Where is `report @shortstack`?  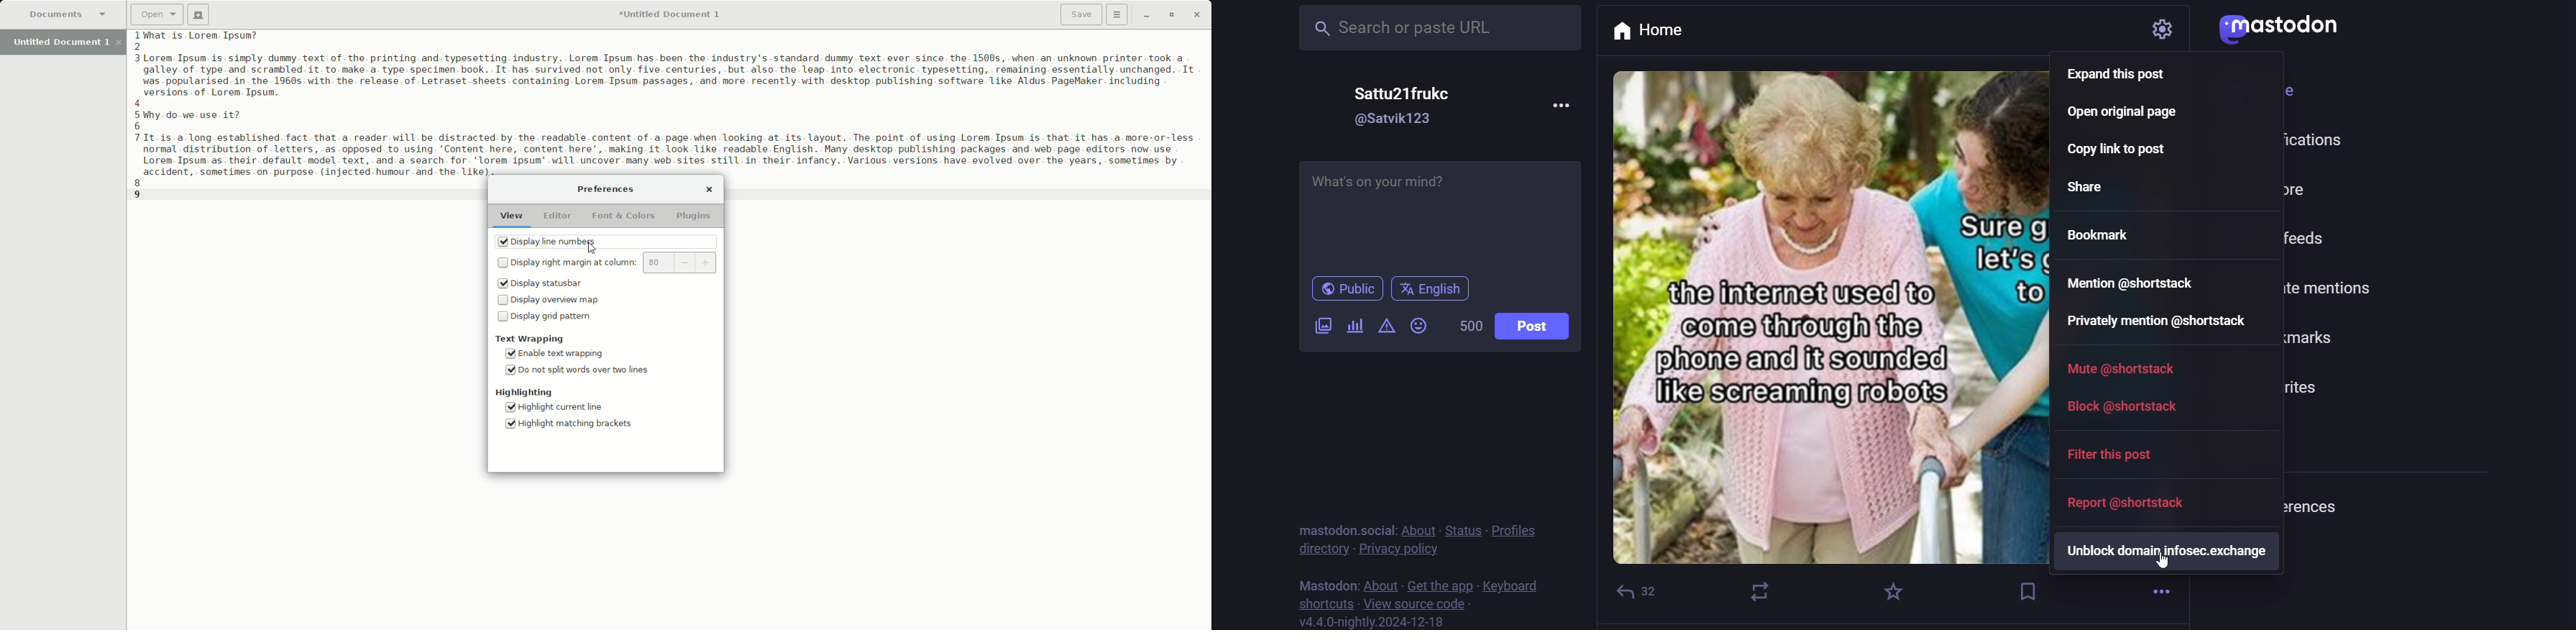 report @shortstack is located at coordinates (2122, 503).